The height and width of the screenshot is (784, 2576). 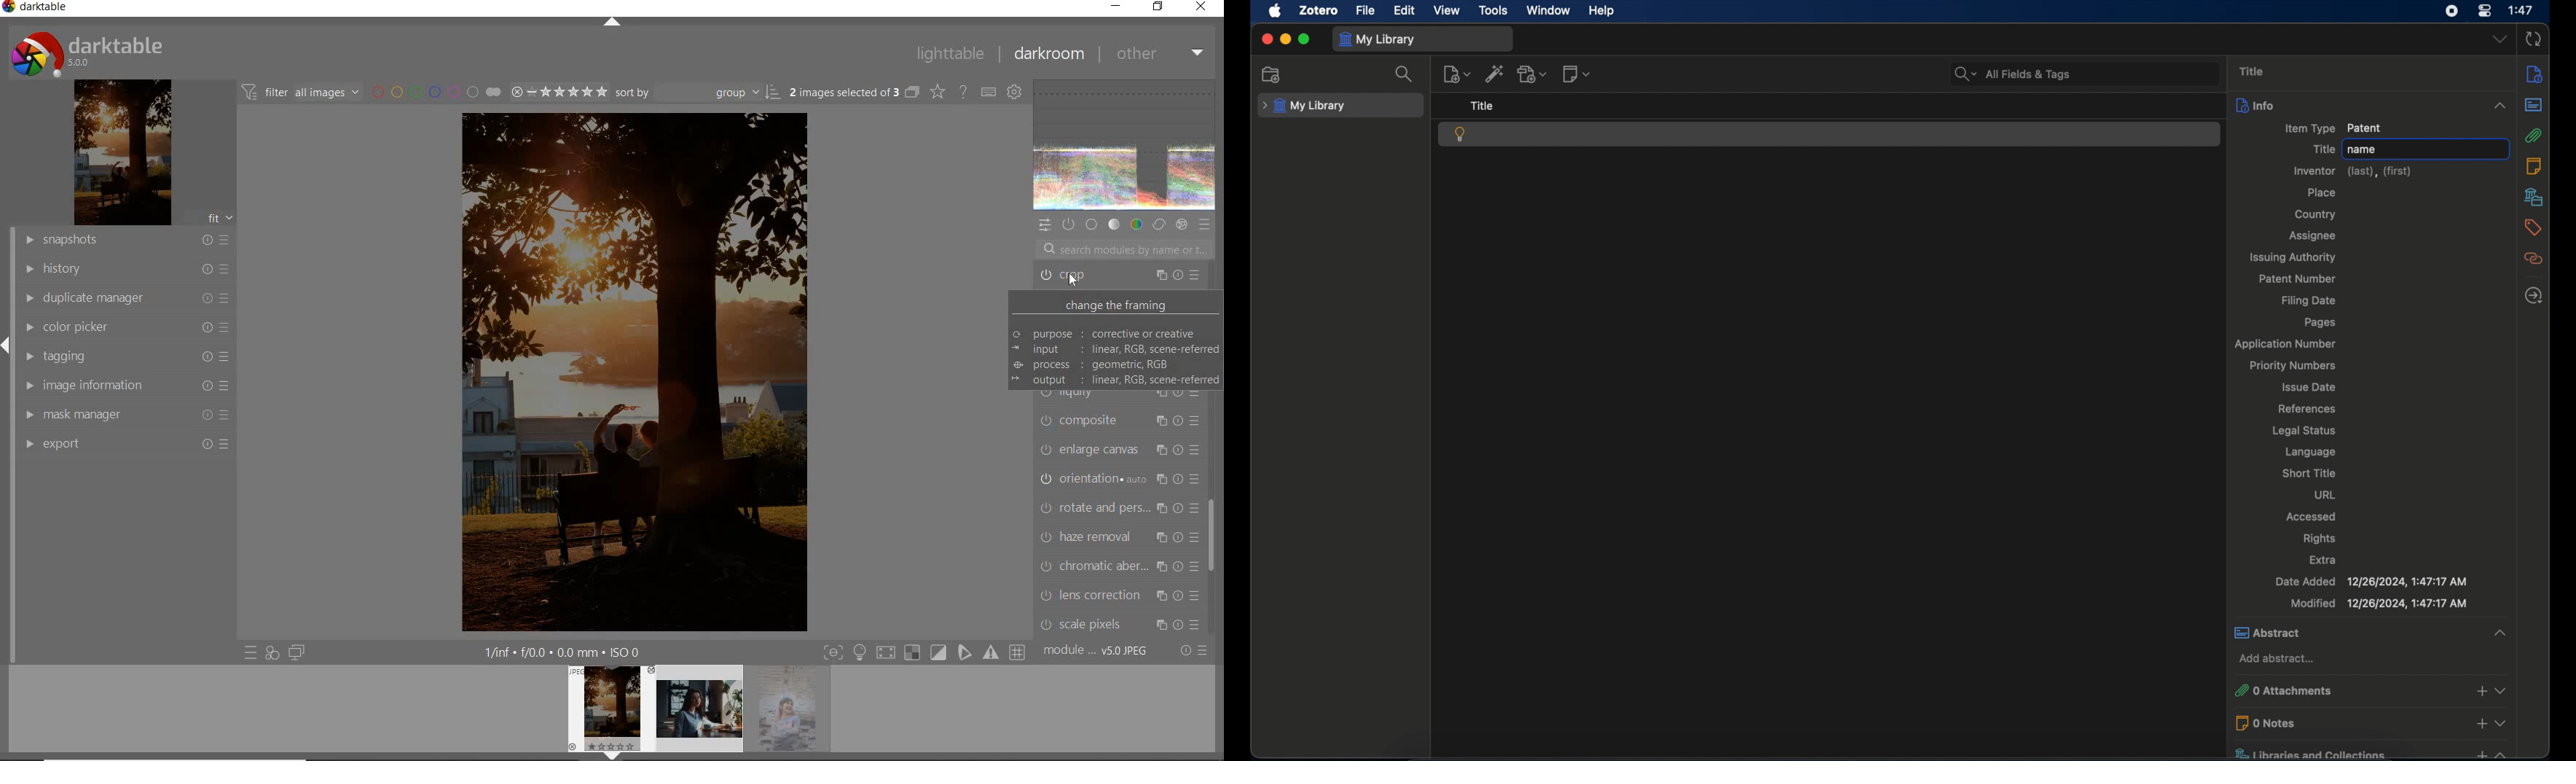 I want to click on legal status, so click(x=2304, y=431).